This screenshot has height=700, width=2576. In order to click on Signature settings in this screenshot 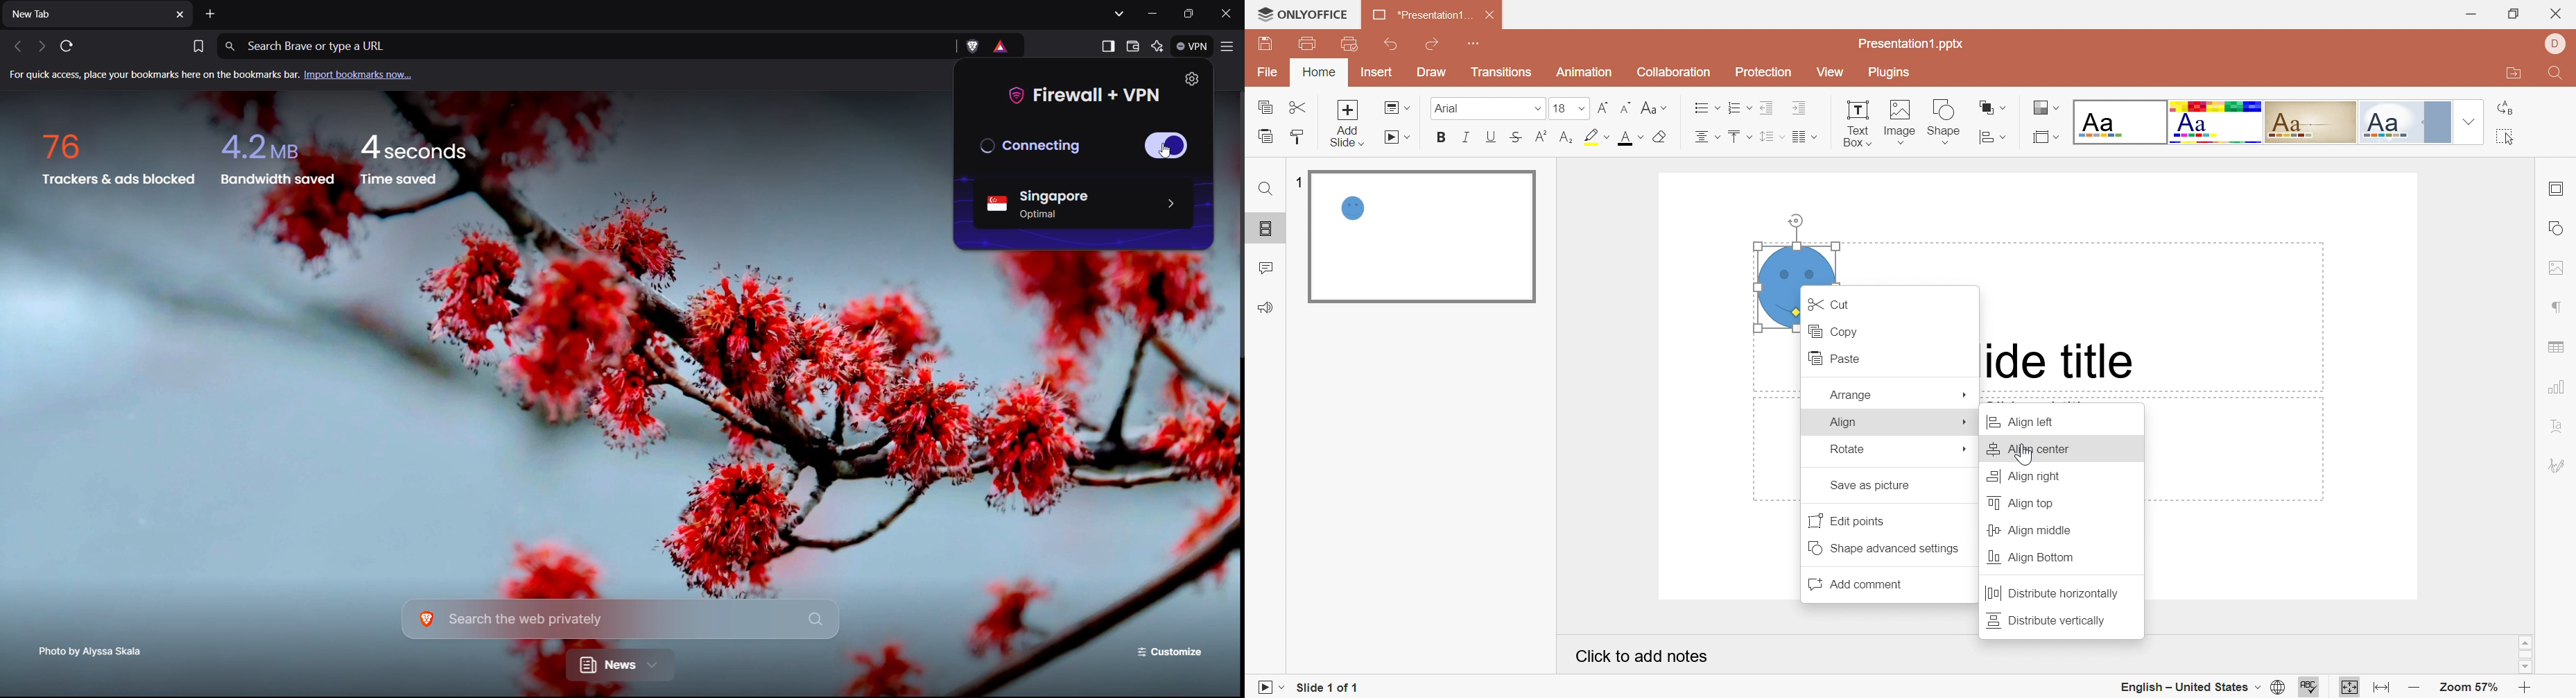, I will do `click(2558, 463)`.